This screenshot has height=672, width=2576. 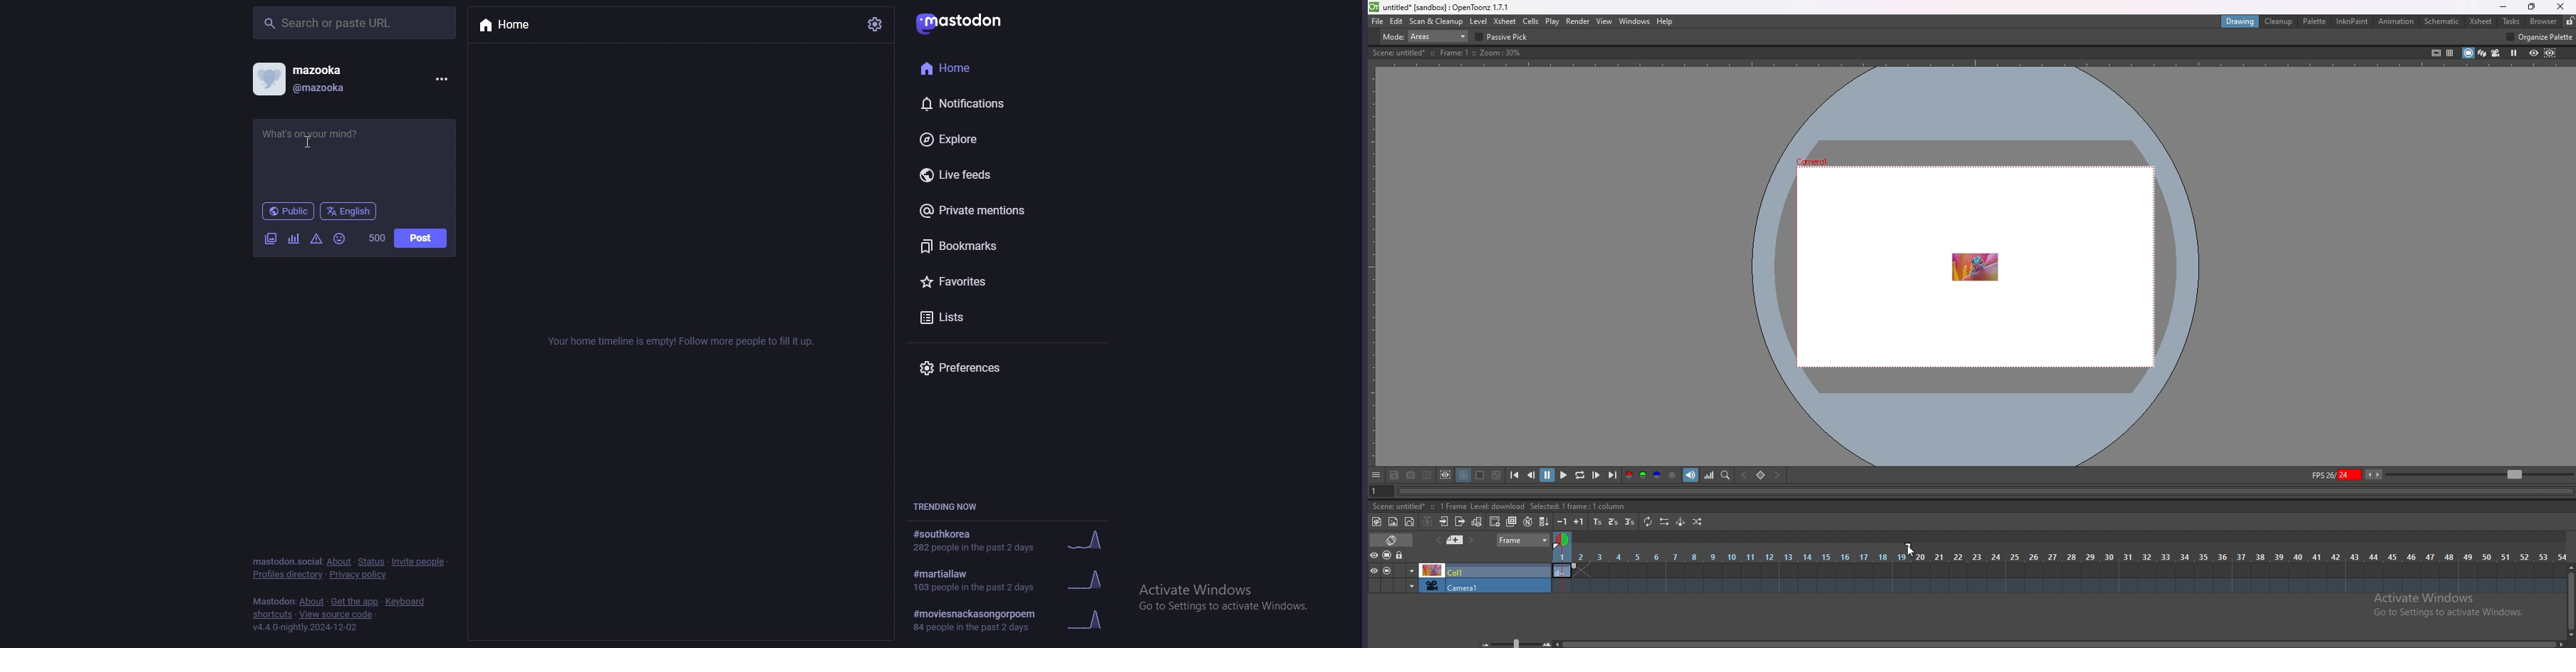 I want to click on timeline, so click(x=2058, y=586).